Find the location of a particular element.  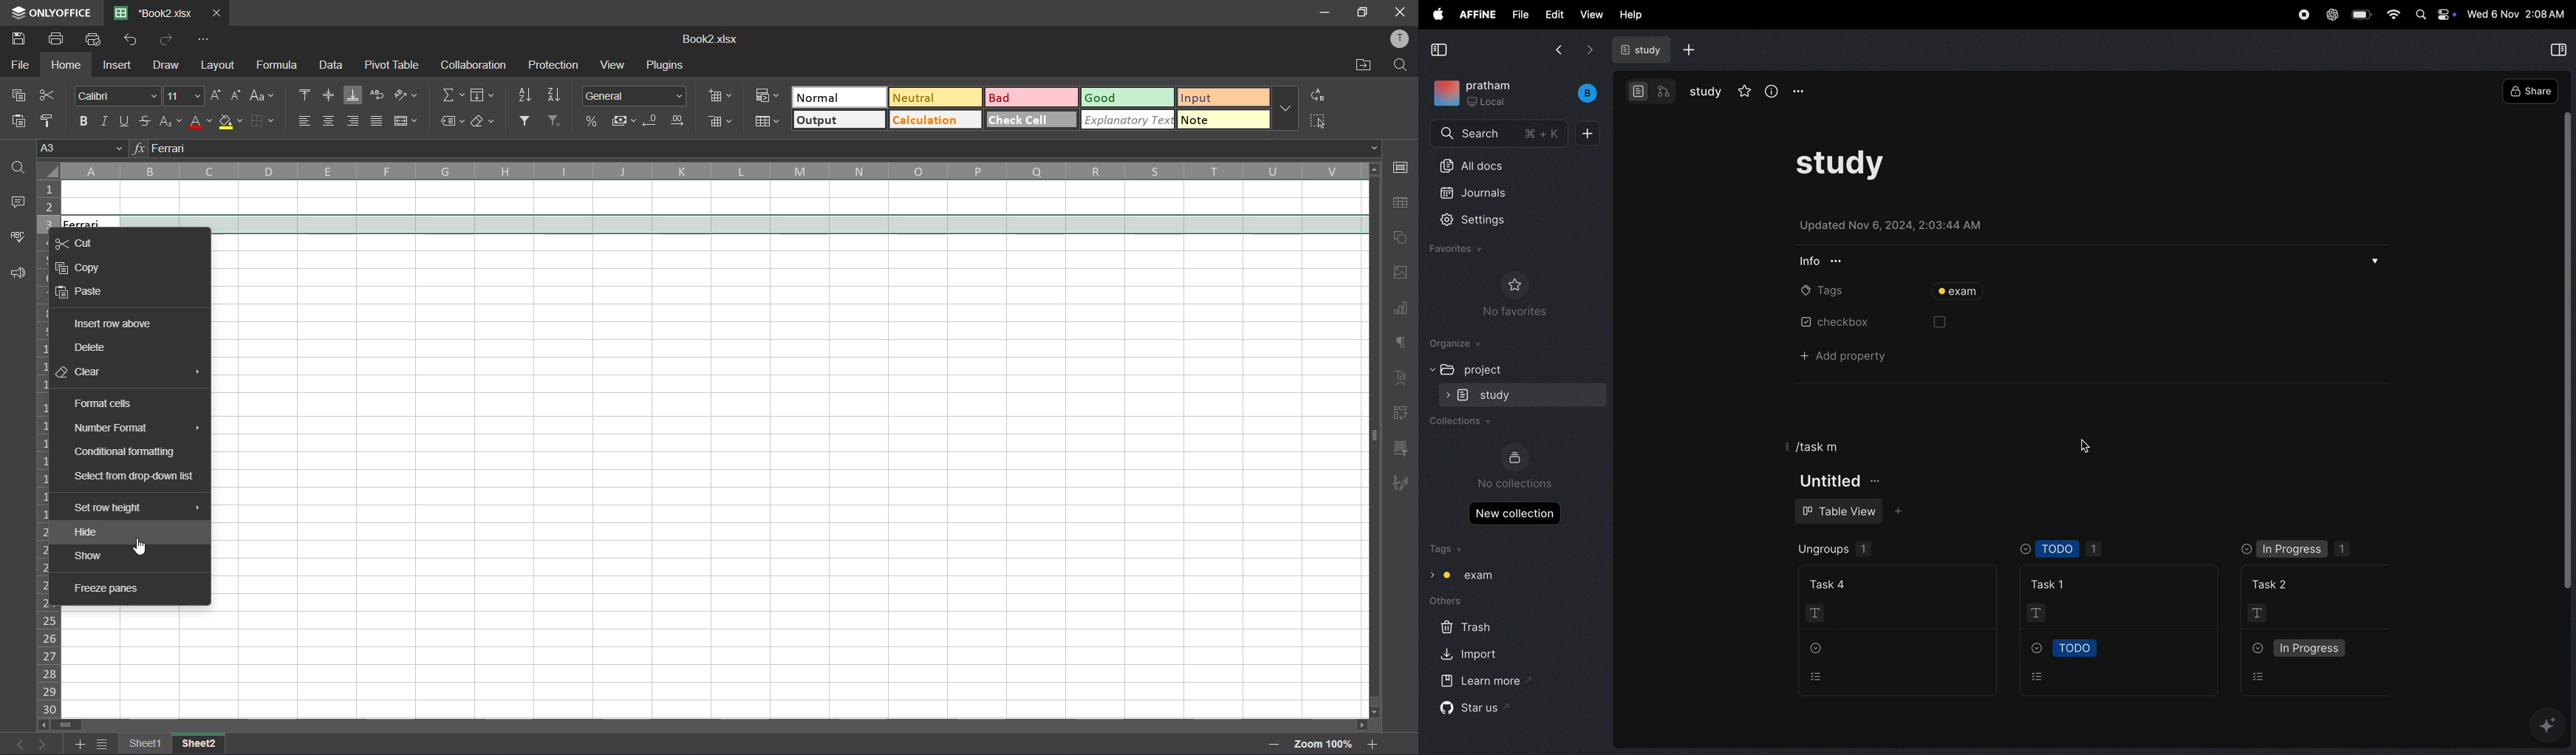

font color is located at coordinates (201, 121).